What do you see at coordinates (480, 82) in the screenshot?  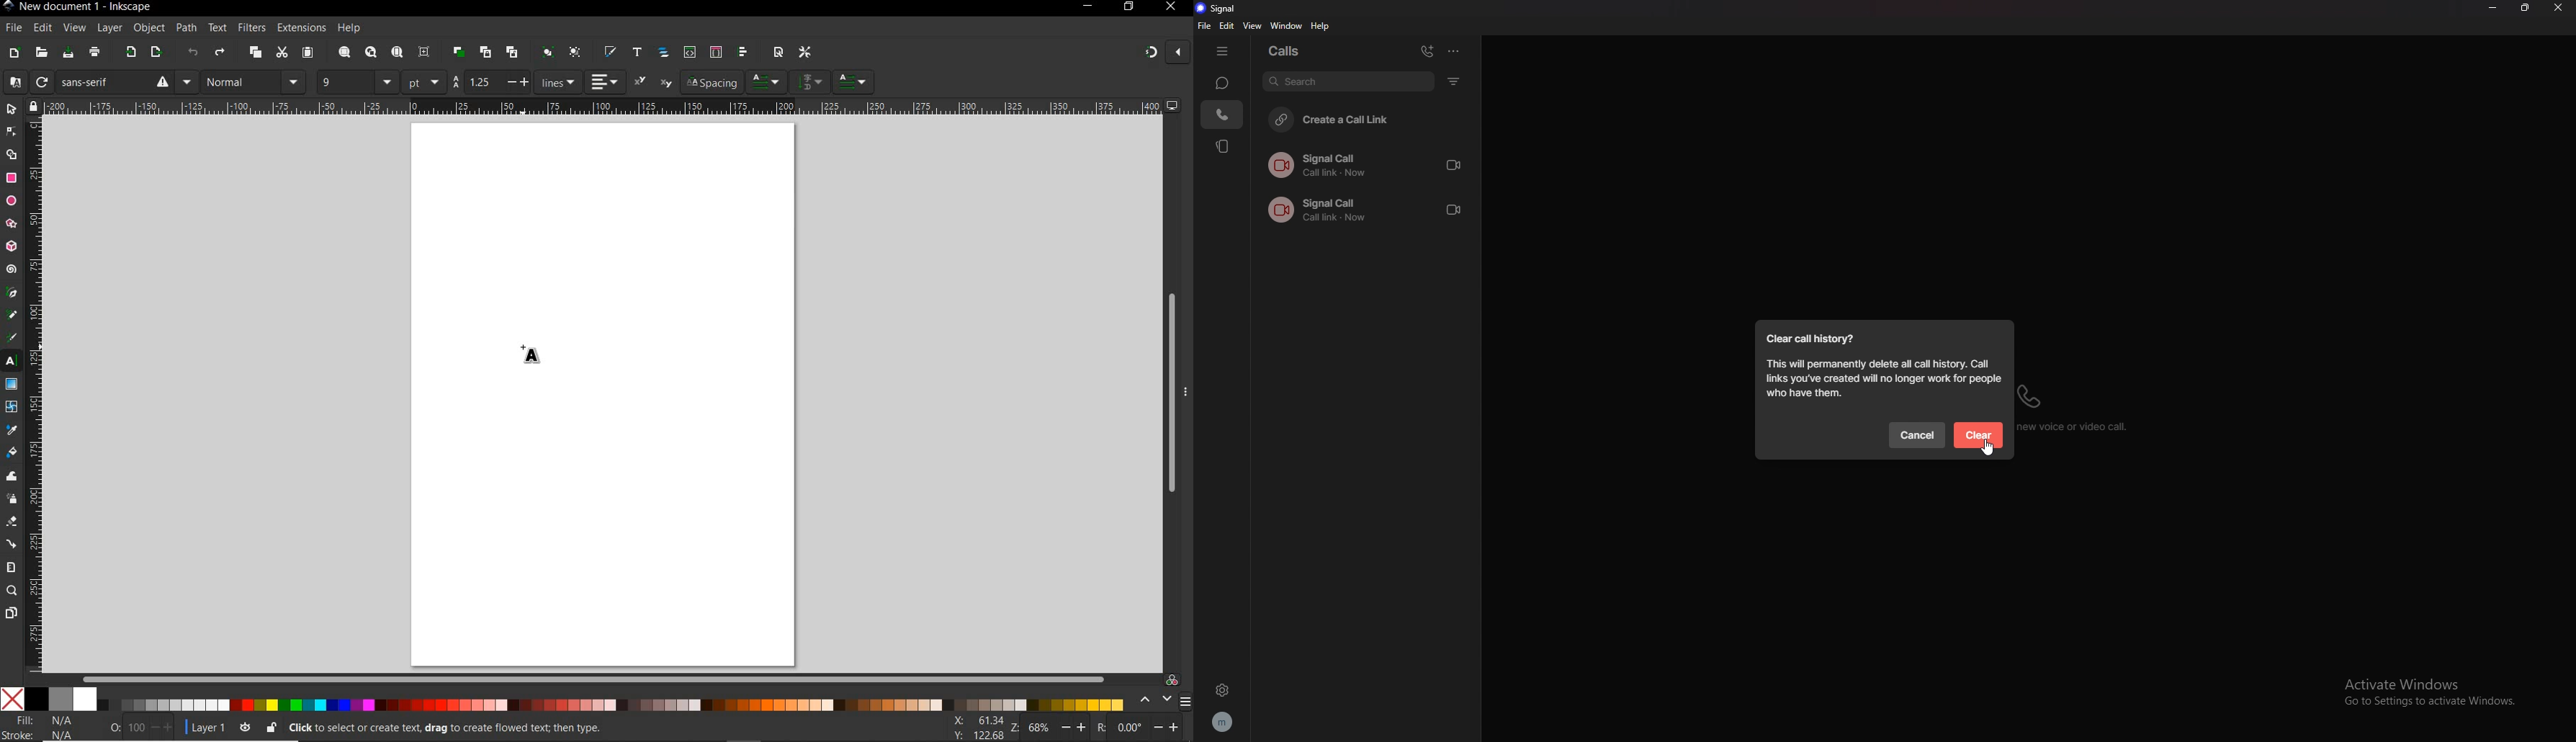 I see `1.25` at bounding box center [480, 82].